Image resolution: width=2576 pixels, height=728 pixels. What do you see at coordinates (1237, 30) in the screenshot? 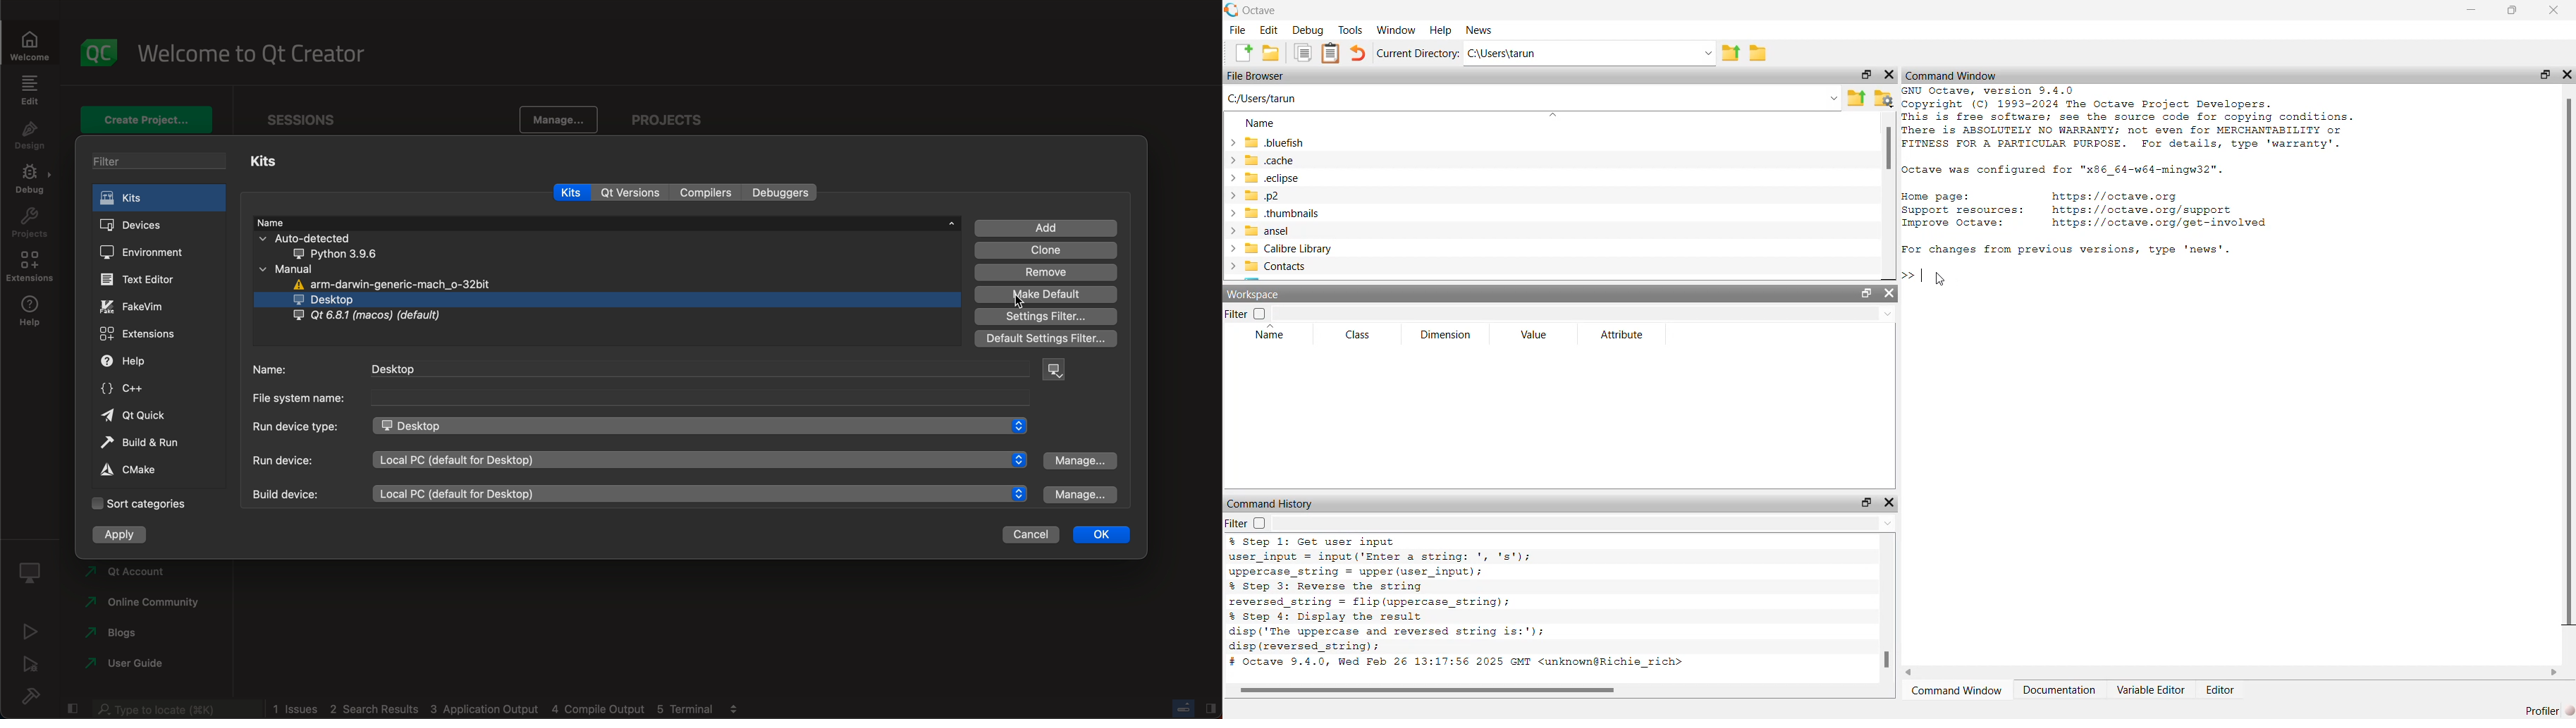
I see `file` at bounding box center [1237, 30].